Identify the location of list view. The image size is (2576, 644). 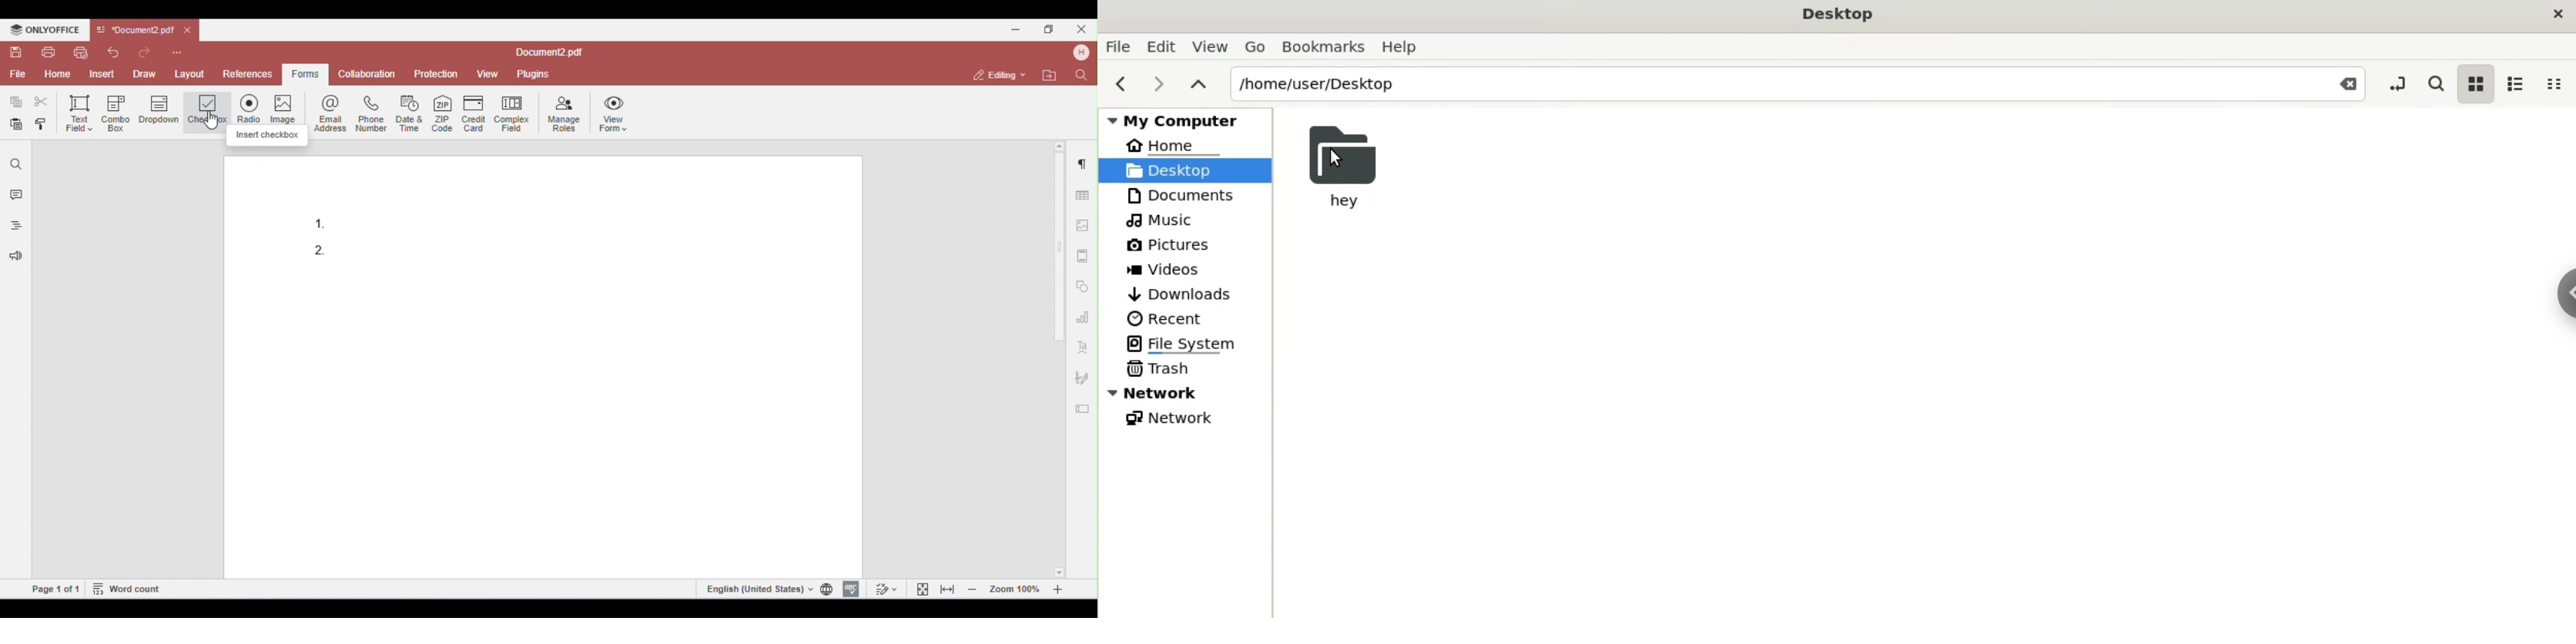
(2513, 86).